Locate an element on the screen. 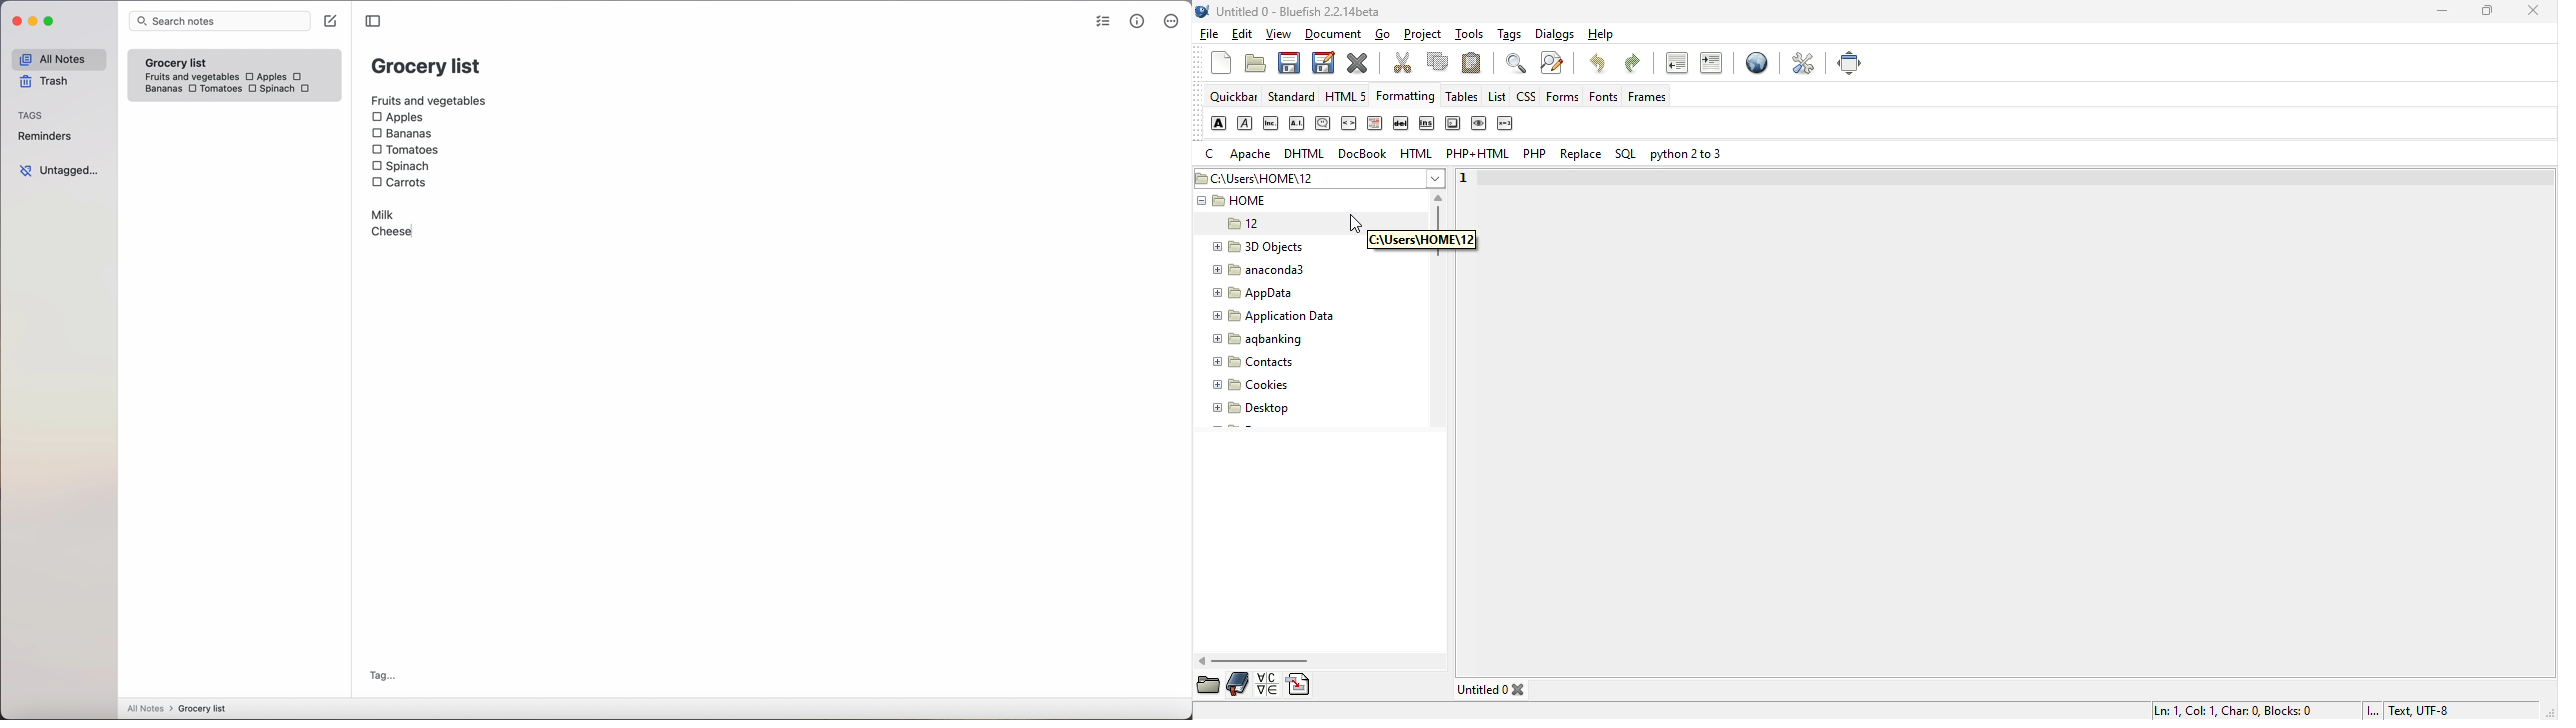 The width and height of the screenshot is (2576, 728). Bananas checkbox is located at coordinates (404, 135).